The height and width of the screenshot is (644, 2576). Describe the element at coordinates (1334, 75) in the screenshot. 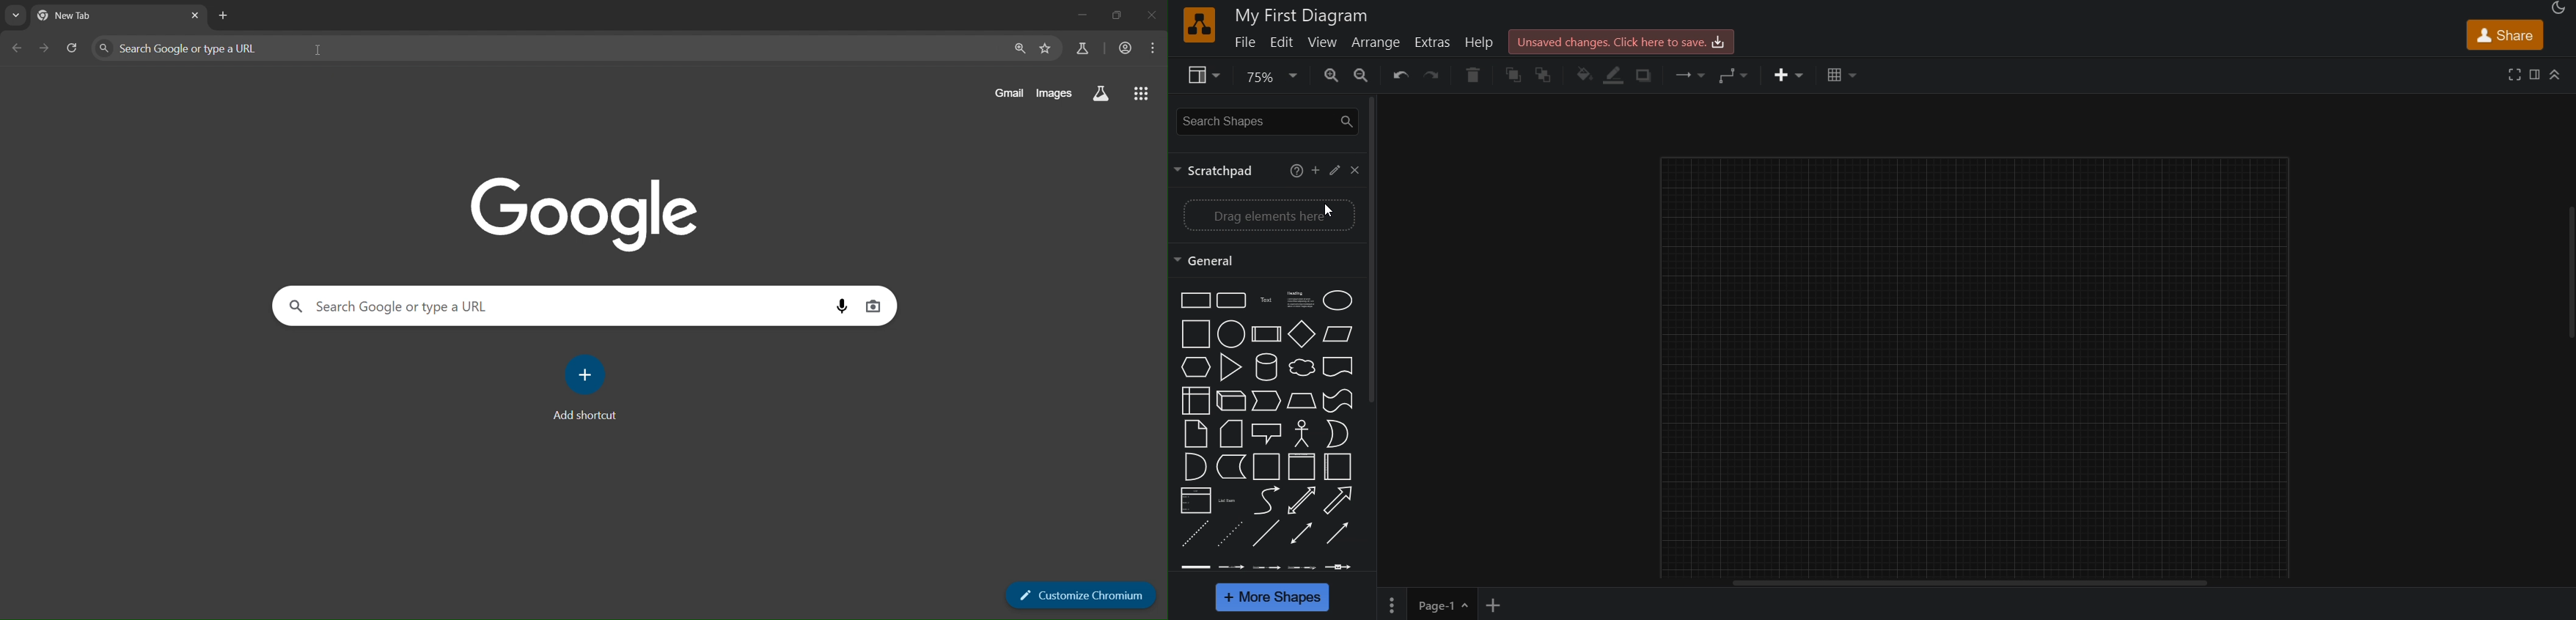

I see `zoom in` at that location.